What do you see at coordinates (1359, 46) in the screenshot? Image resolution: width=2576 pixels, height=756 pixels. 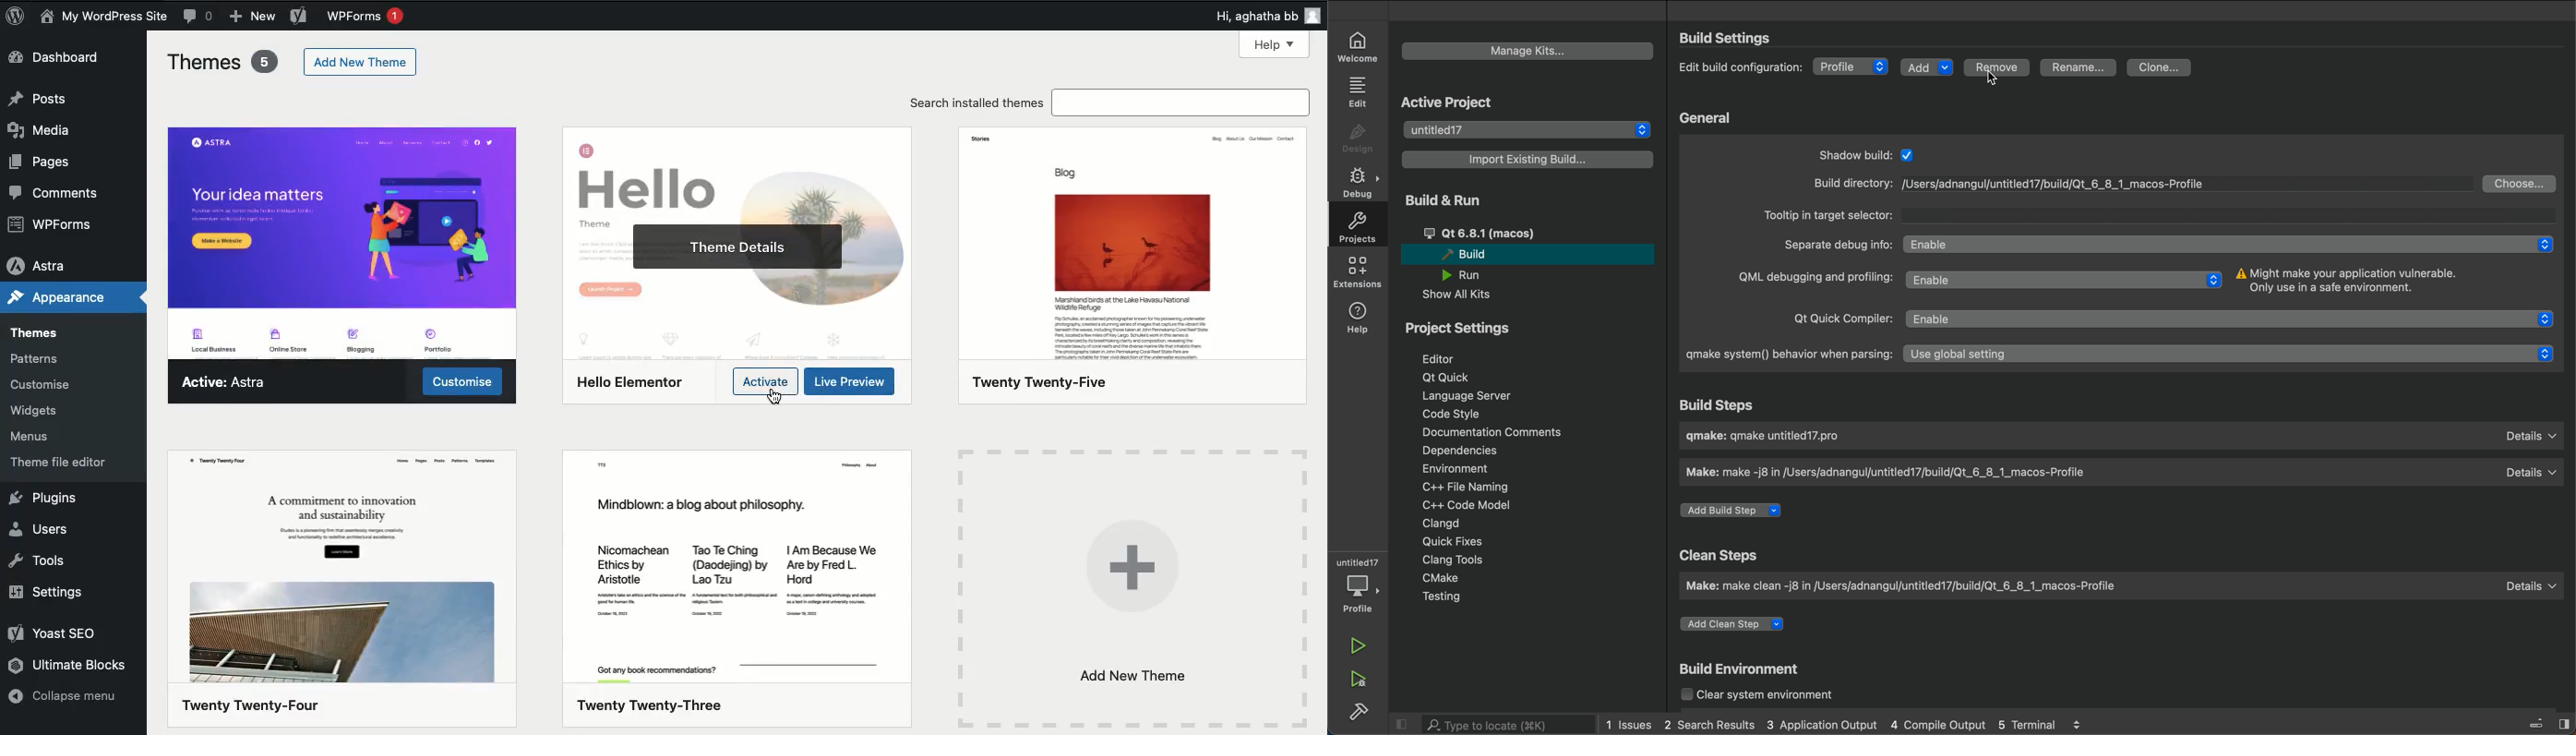 I see `welcome` at bounding box center [1359, 46].